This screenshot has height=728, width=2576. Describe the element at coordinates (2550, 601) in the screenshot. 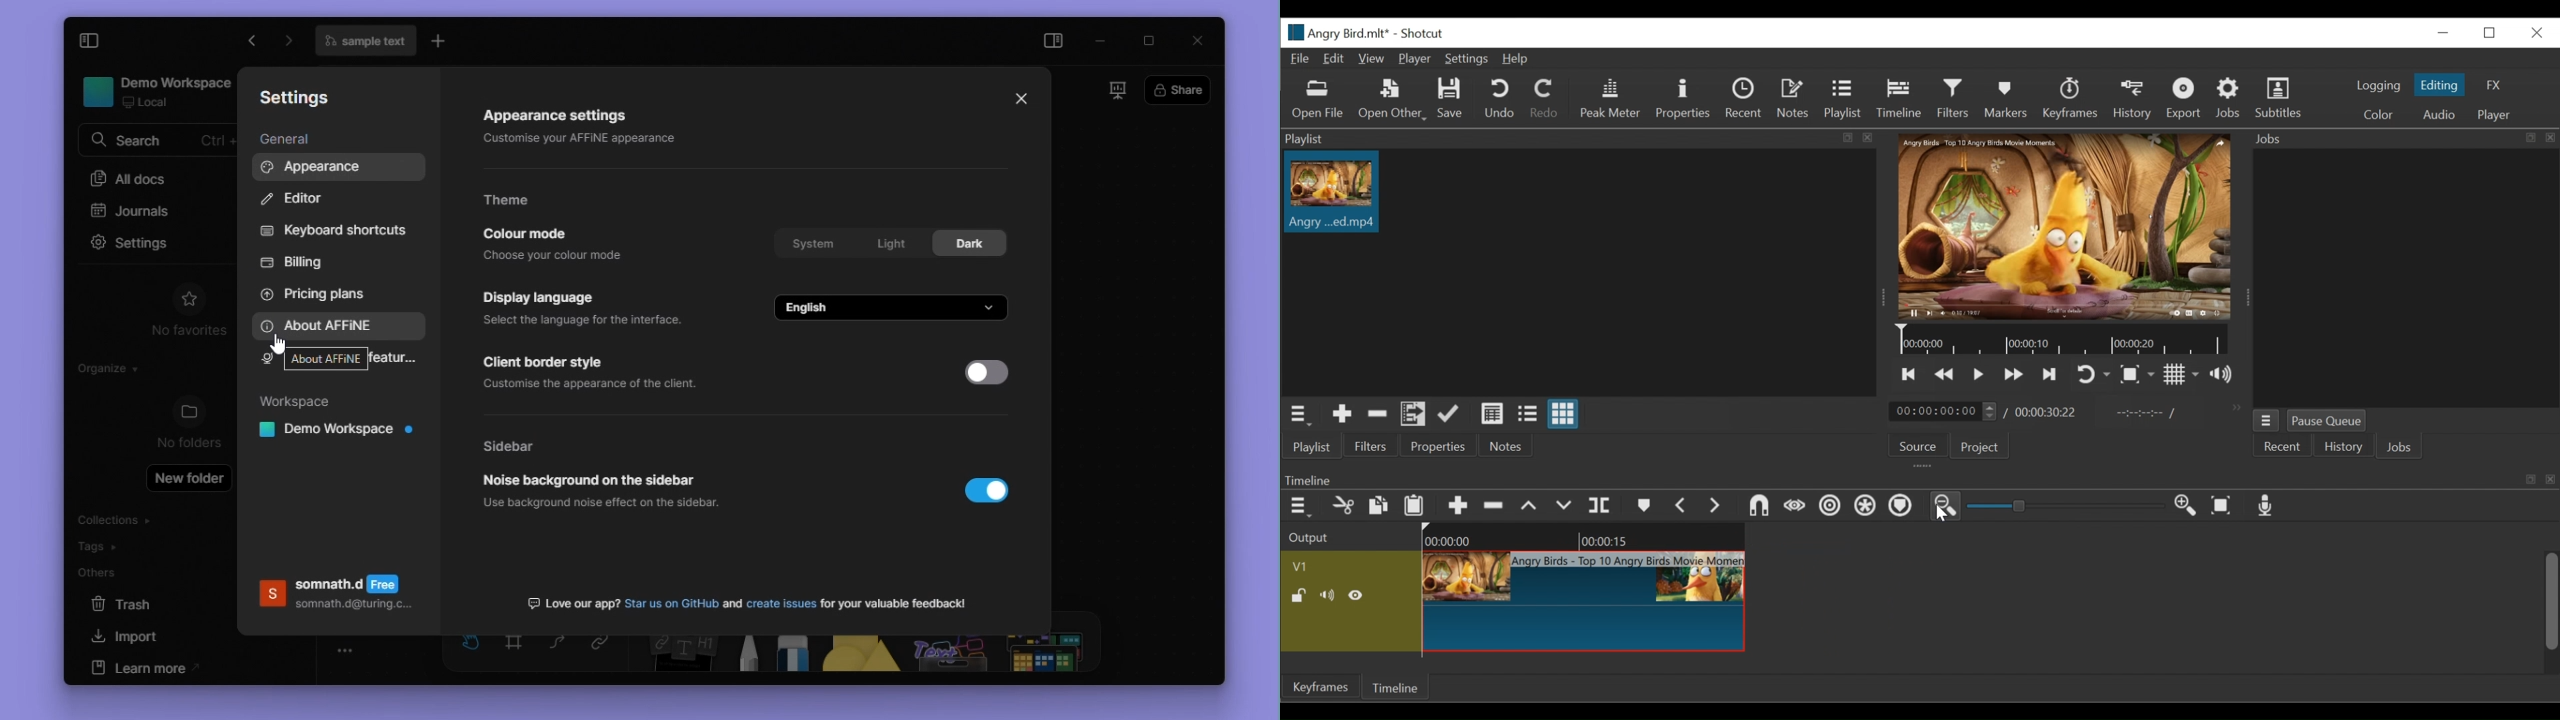

I see `Vertical scroll bar` at that location.